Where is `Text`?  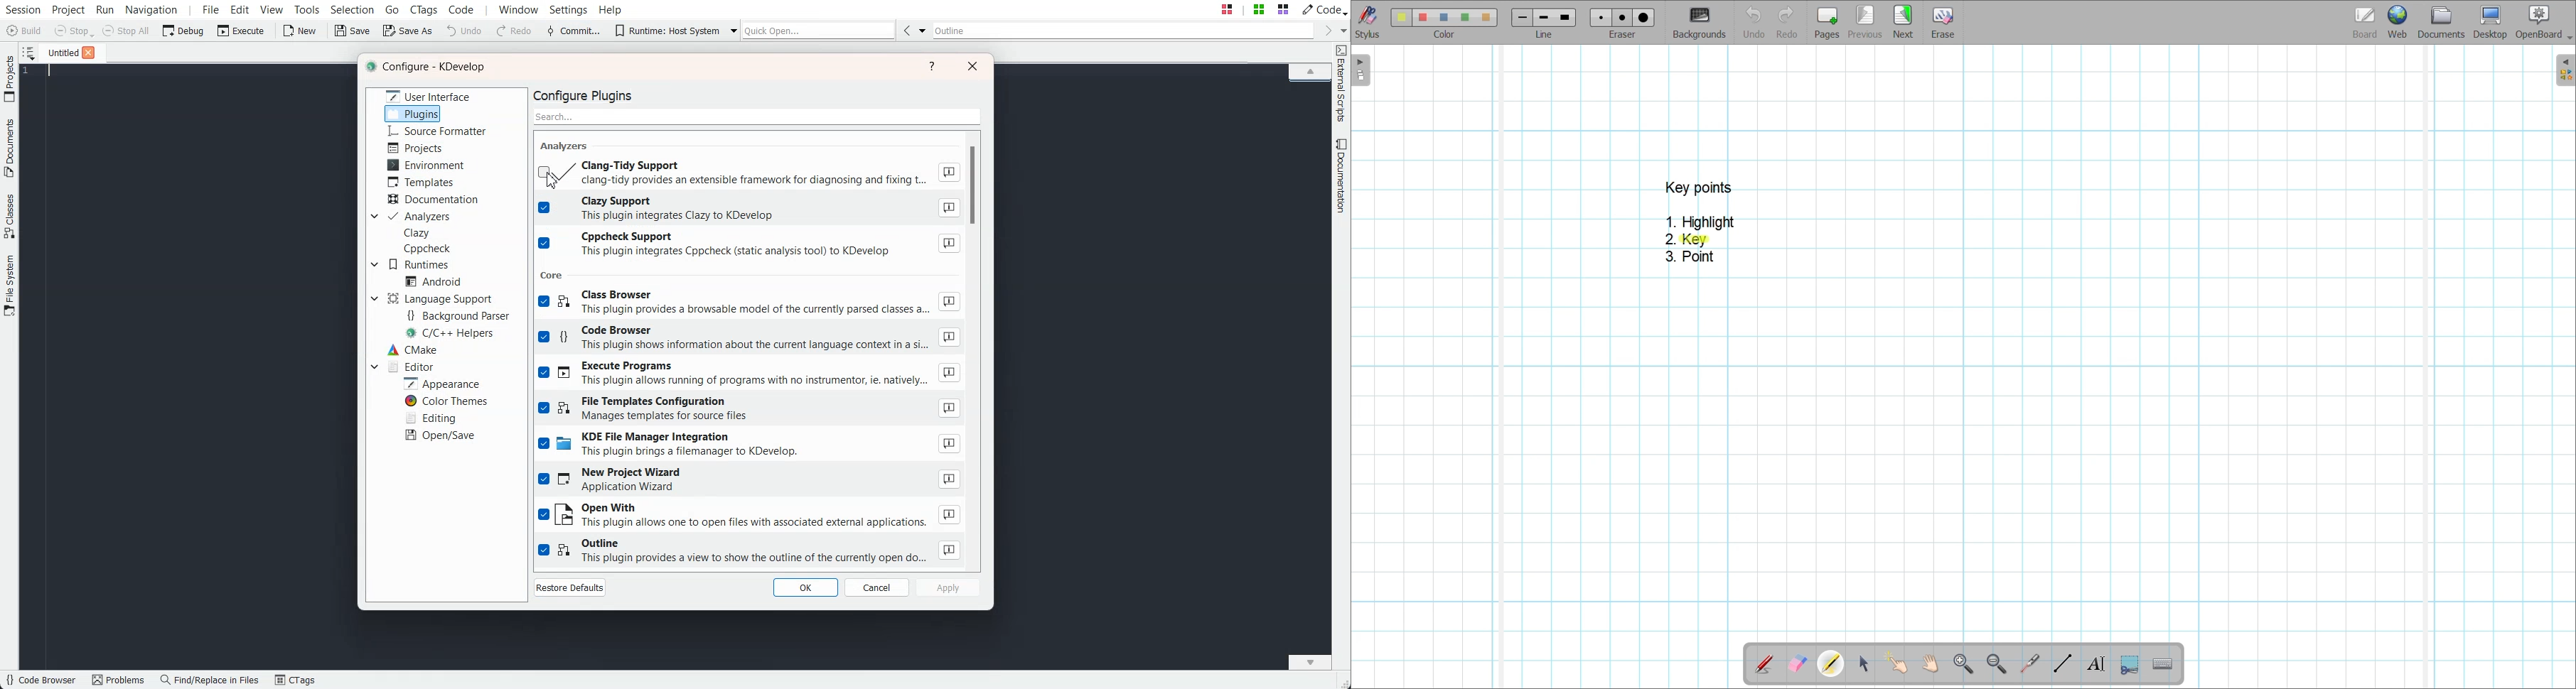 Text is located at coordinates (588, 94).